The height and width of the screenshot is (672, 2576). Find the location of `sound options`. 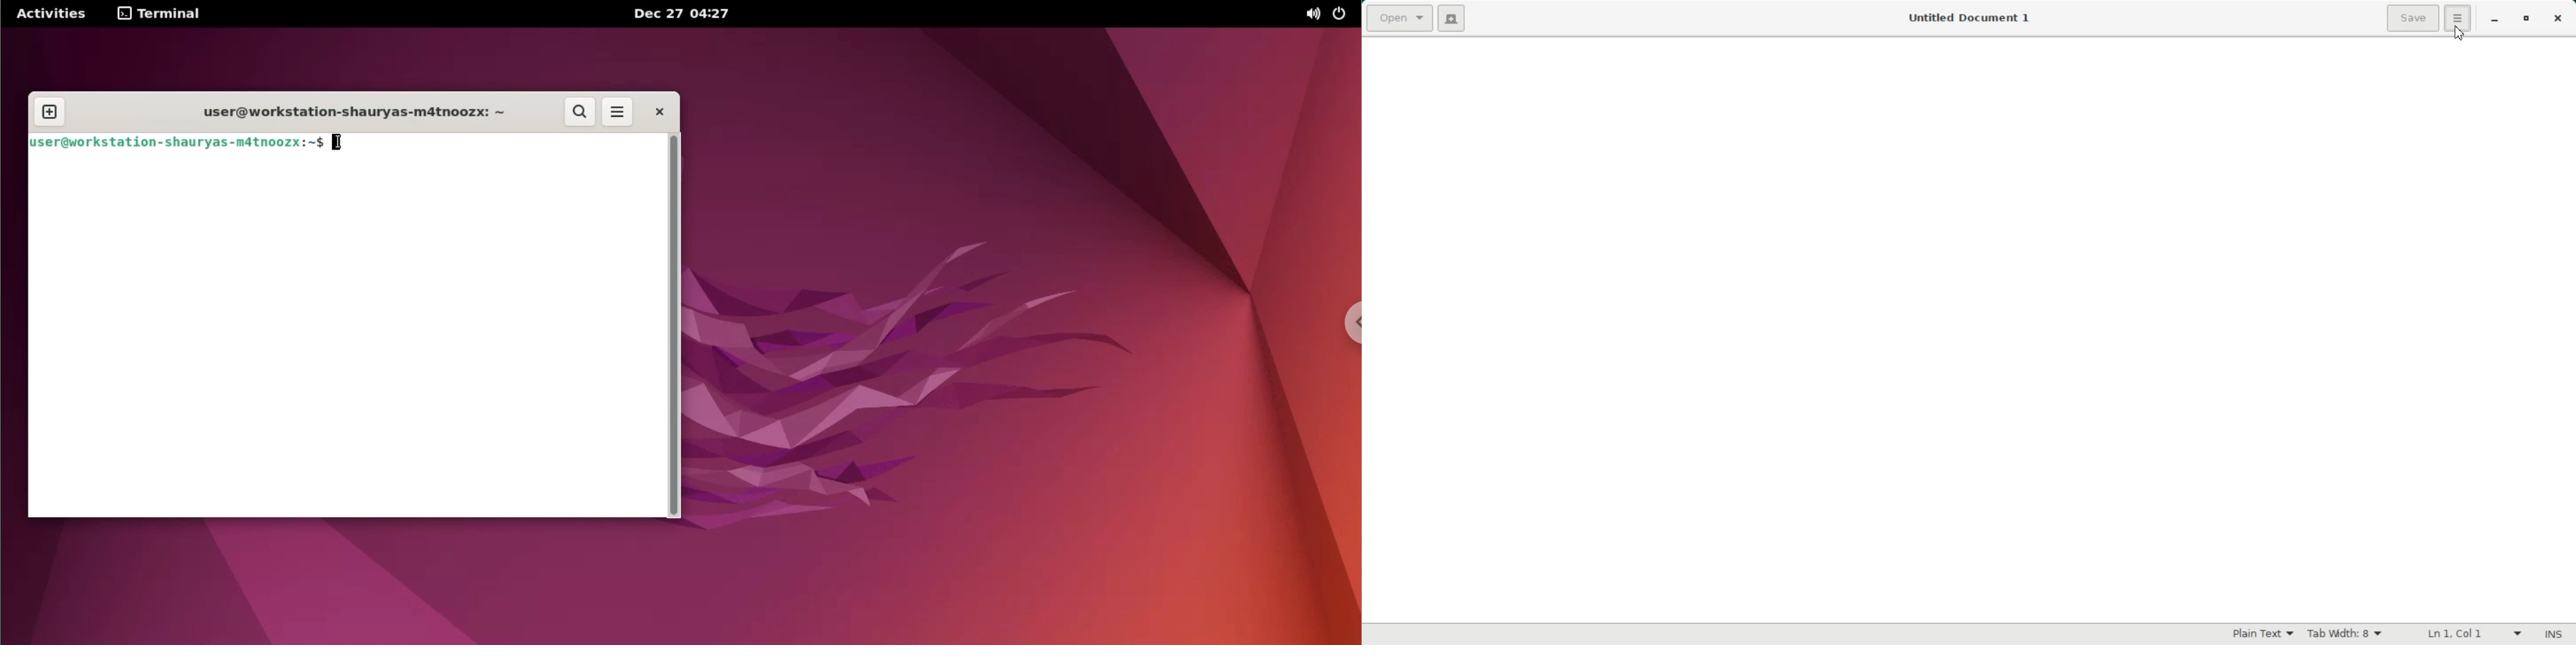

sound options is located at coordinates (1310, 16).